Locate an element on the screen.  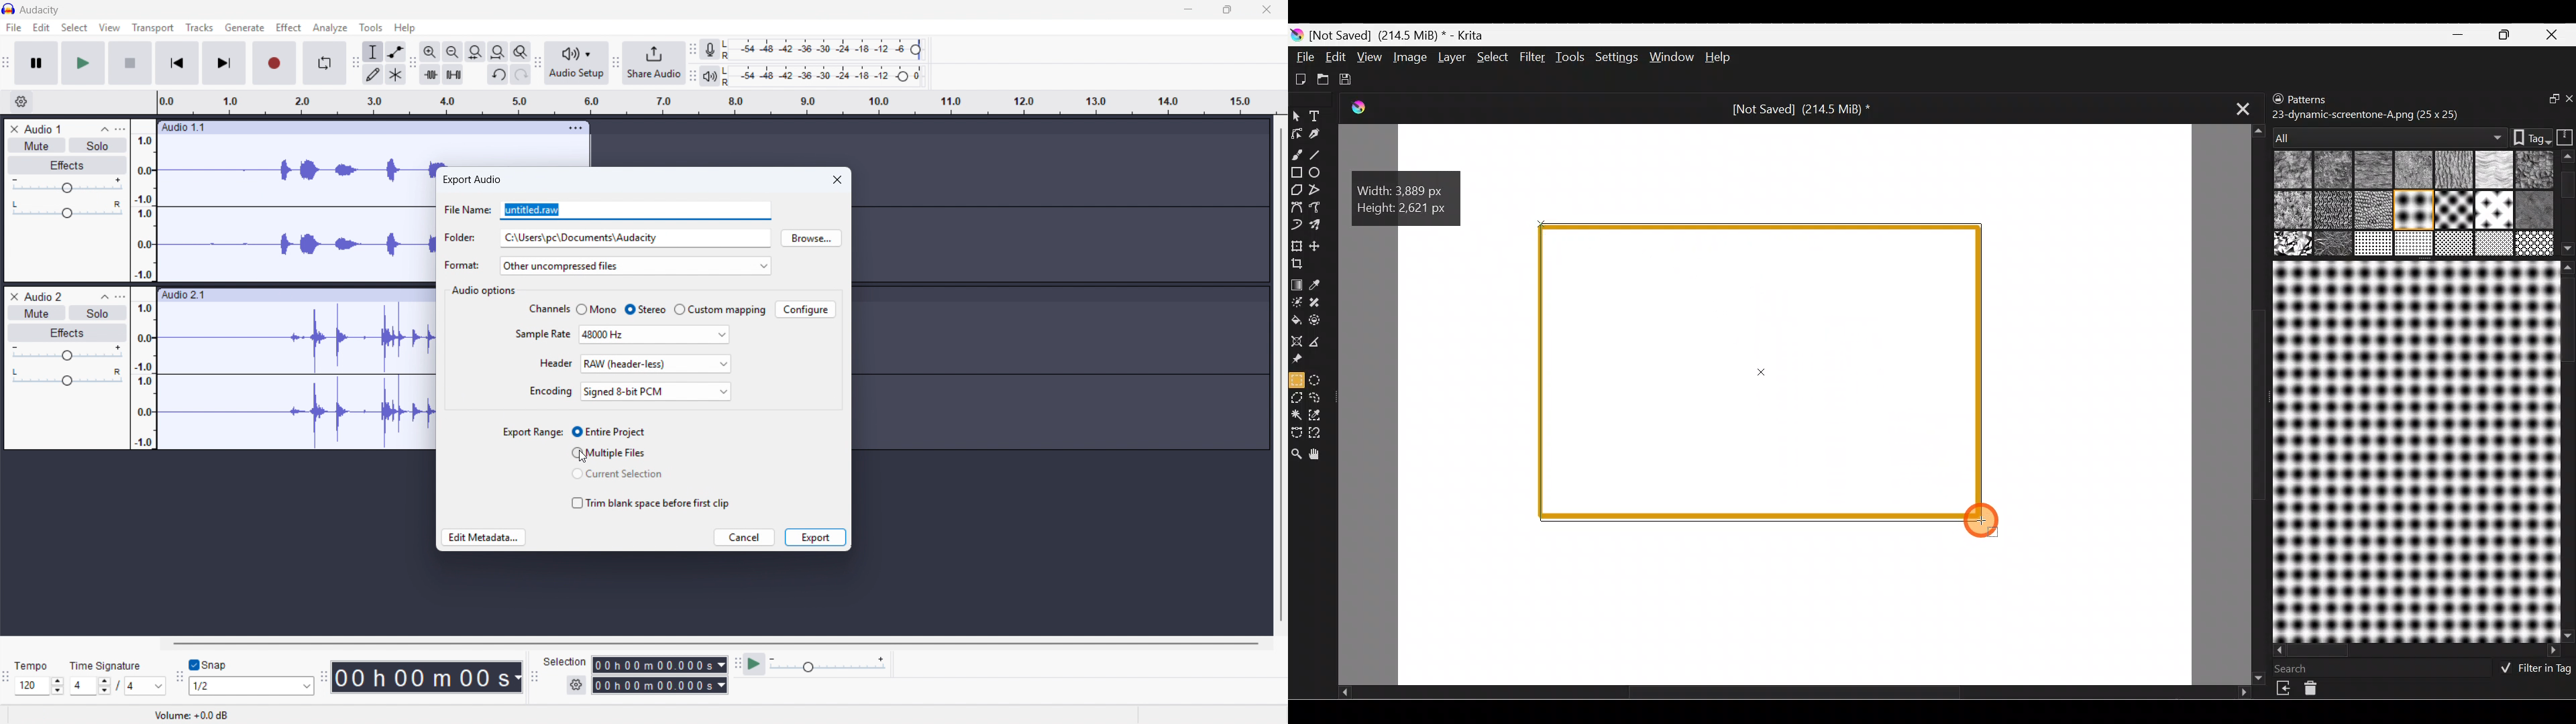
Collapse  is located at coordinates (102, 296).